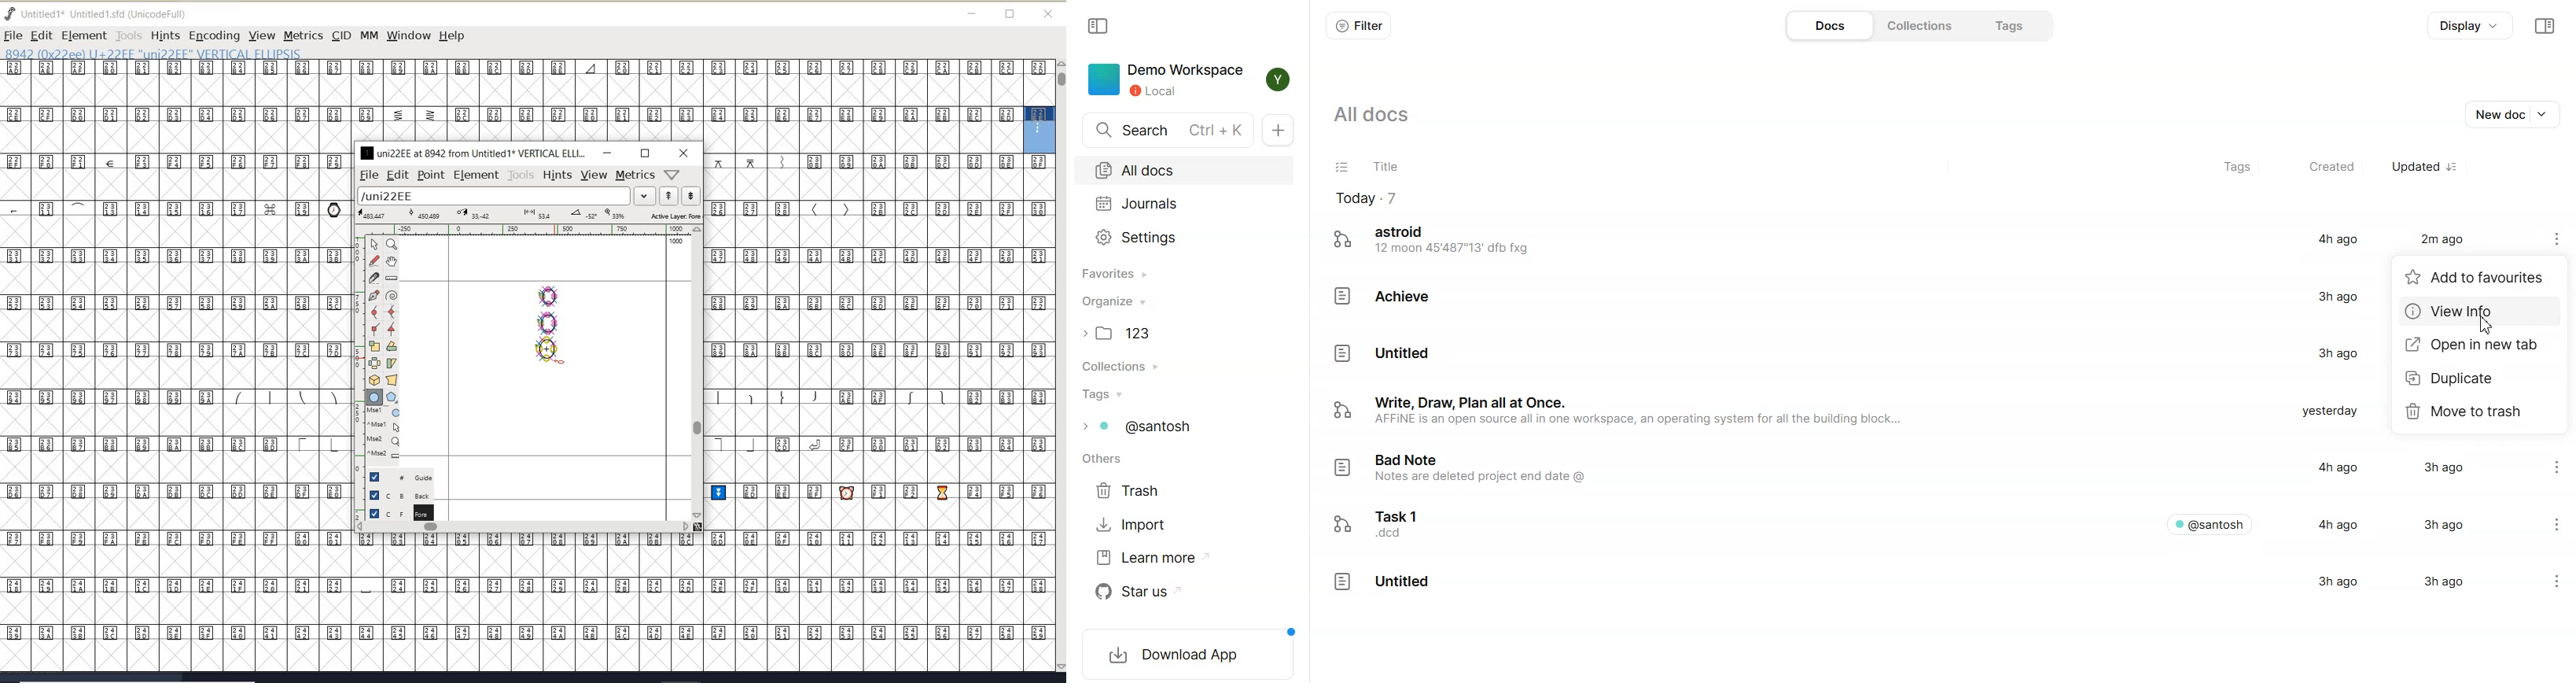 This screenshot has height=700, width=2576. Describe the element at coordinates (504, 197) in the screenshot. I see `load word list` at that location.